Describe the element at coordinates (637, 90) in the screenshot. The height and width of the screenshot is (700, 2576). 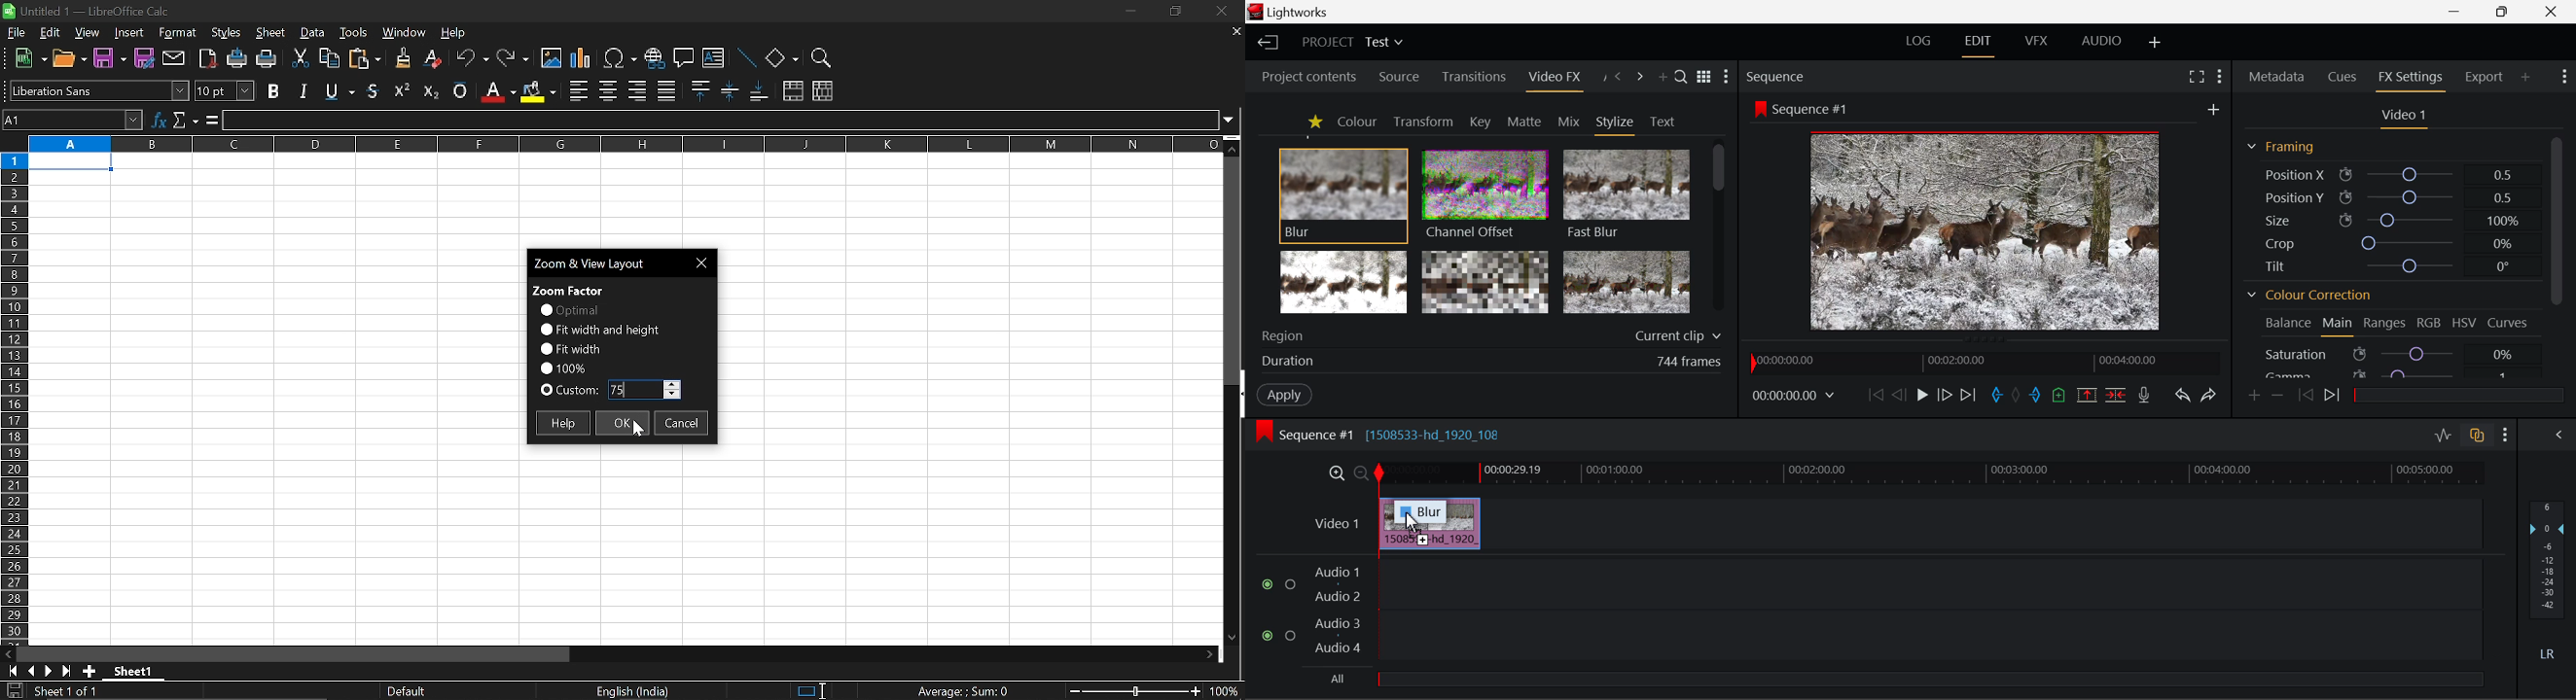
I see `align right` at that location.